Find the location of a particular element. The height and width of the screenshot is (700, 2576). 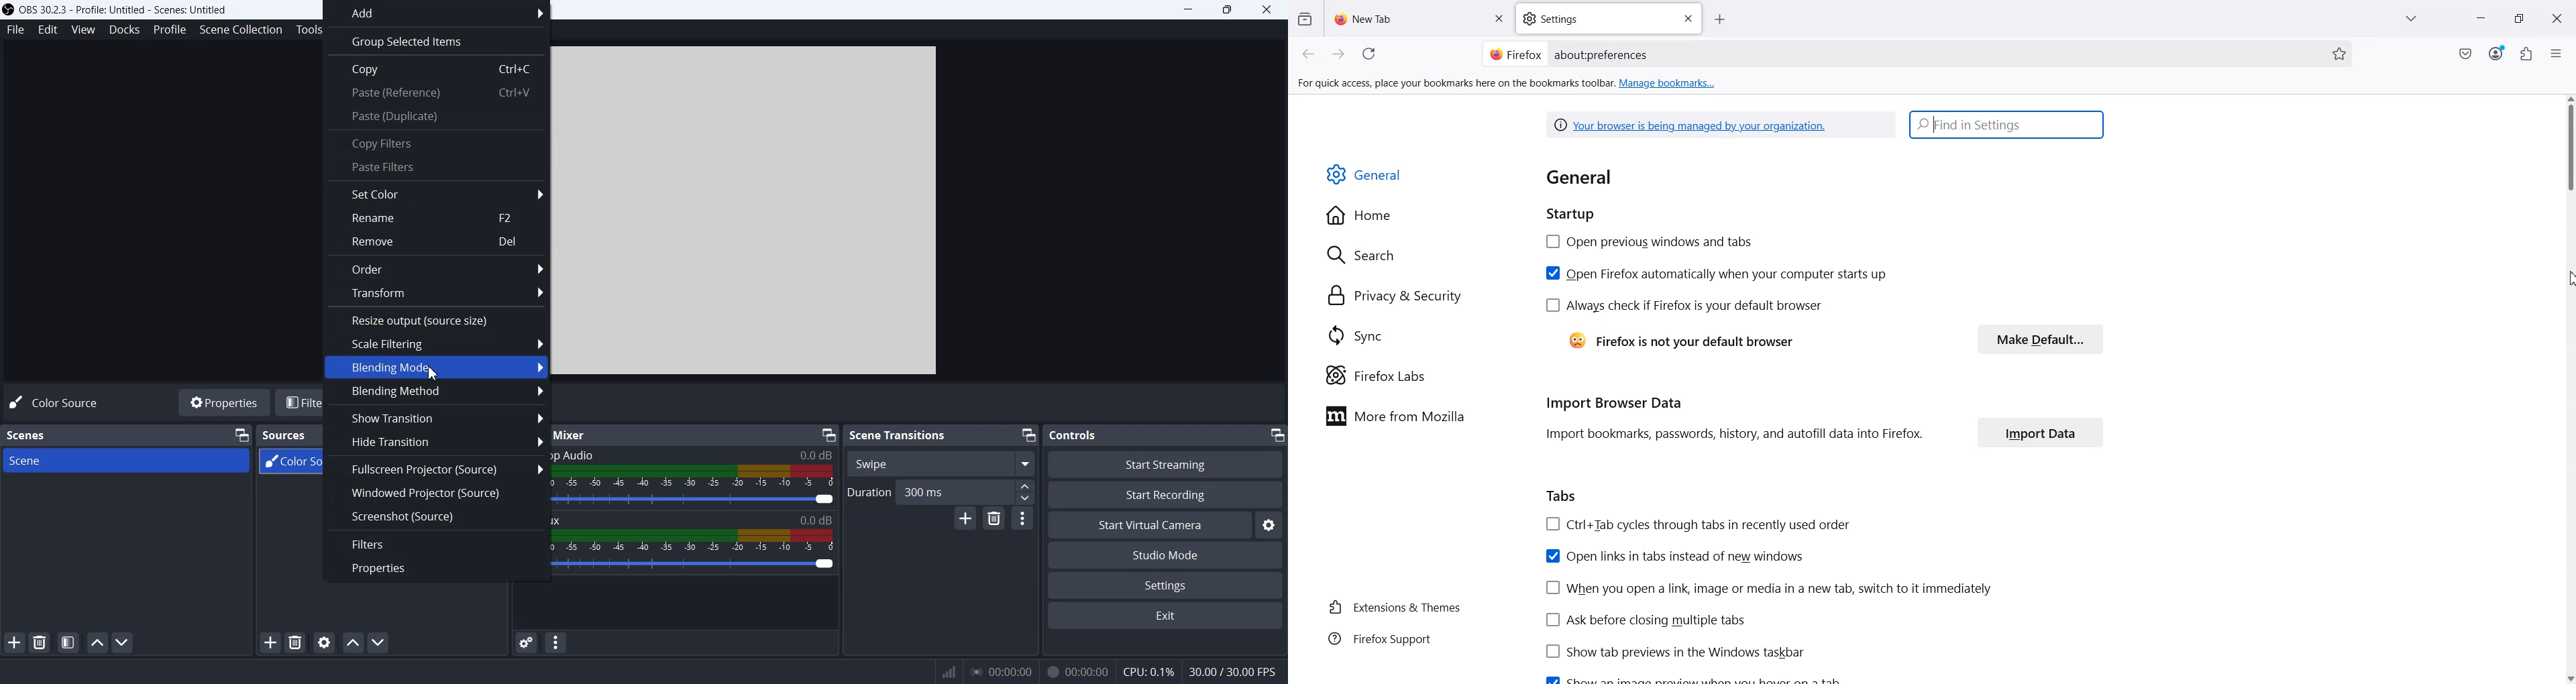

@ Your browser is being managed by your organization. is located at coordinates (1694, 124).